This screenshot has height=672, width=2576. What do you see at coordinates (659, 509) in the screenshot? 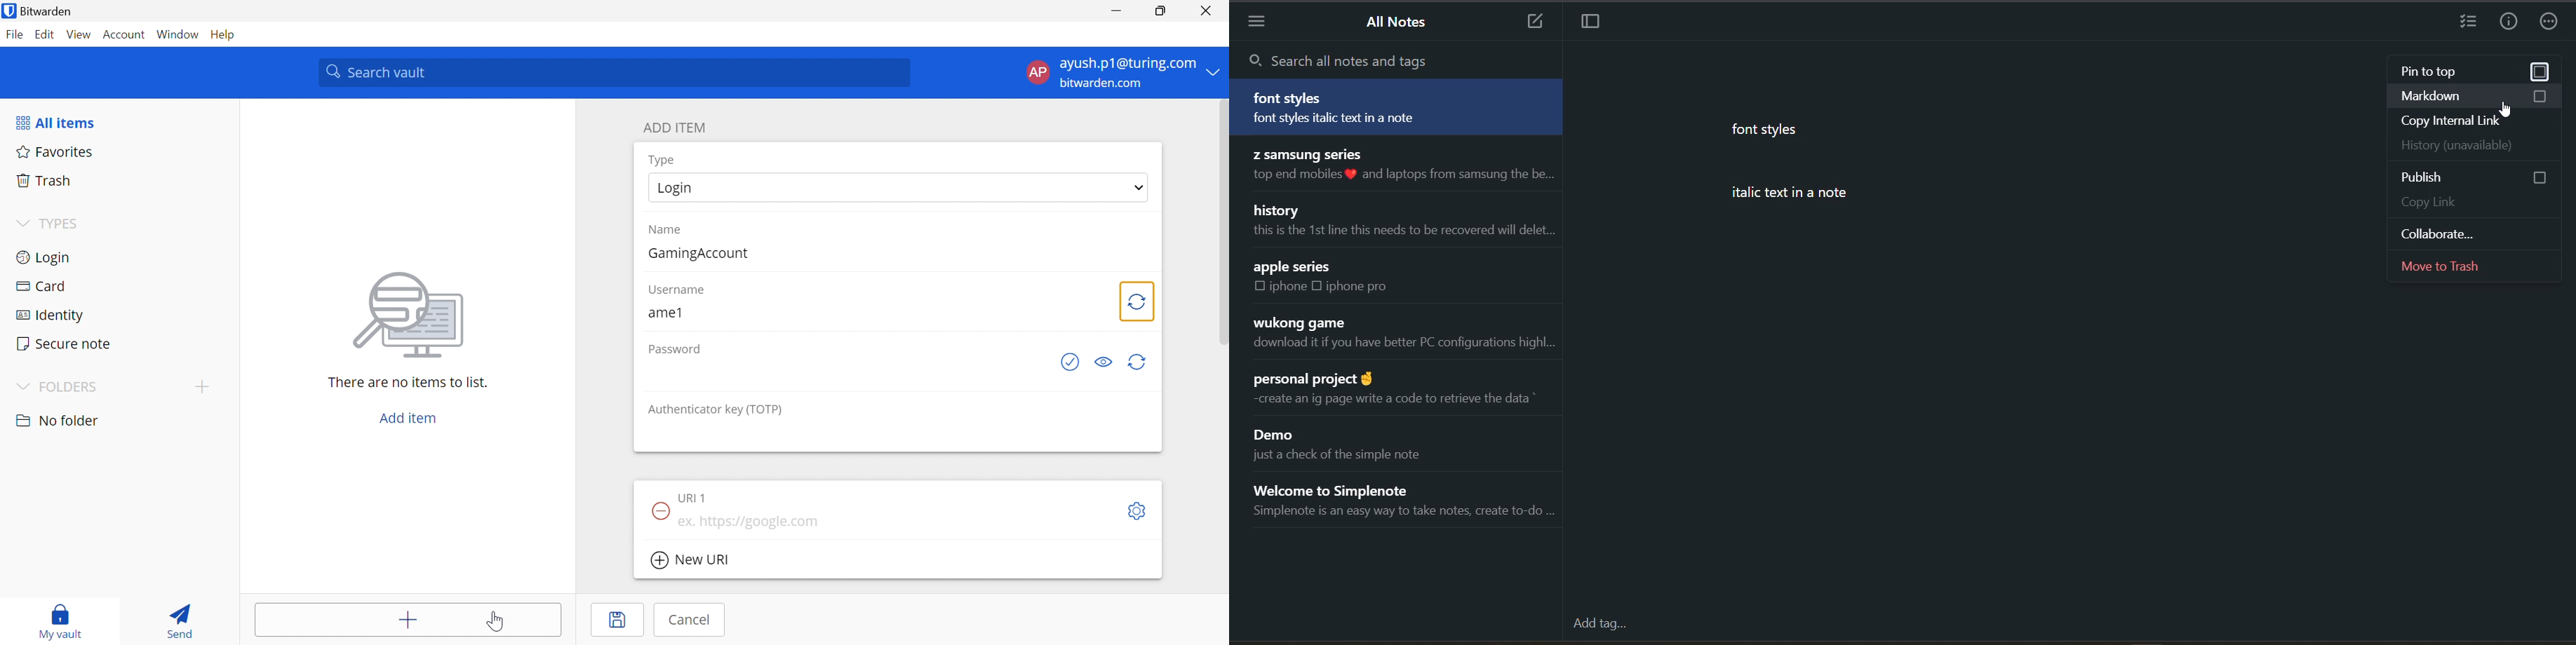
I see `Remove` at bounding box center [659, 509].